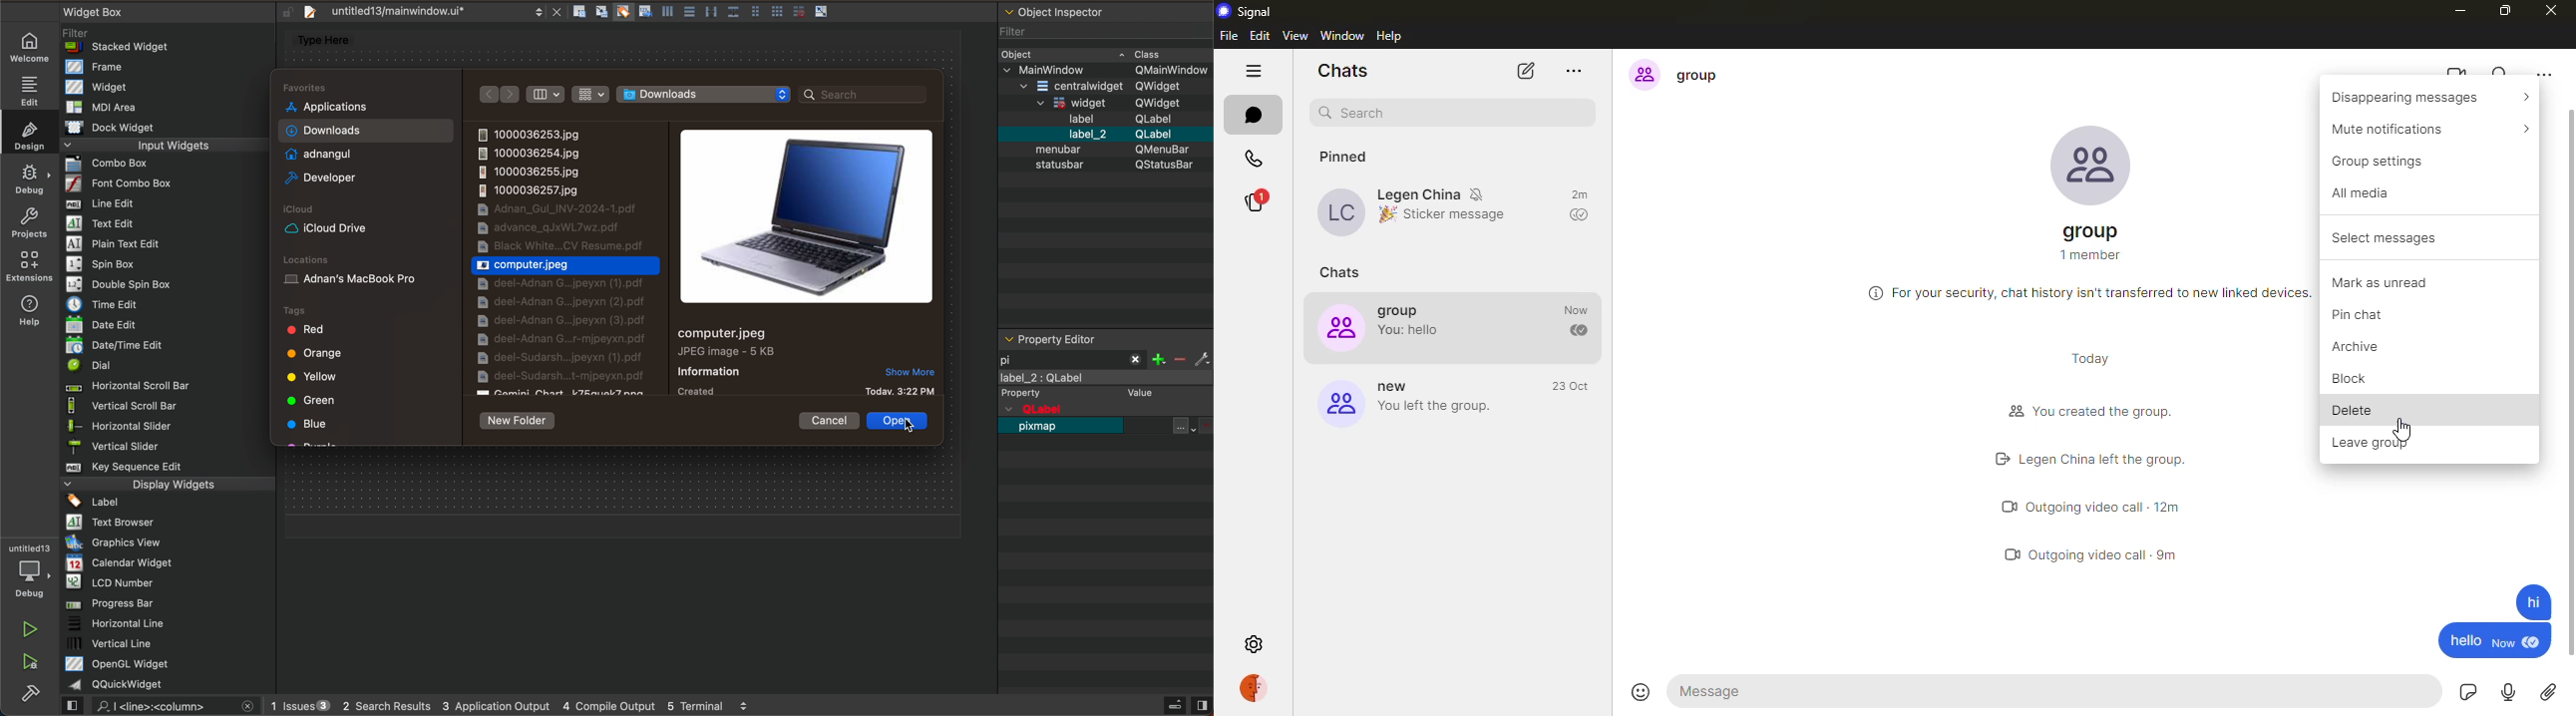 This screenshot has height=728, width=2576. What do you see at coordinates (1074, 358) in the screenshot?
I see `filetr pixmap` at bounding box center [1074, 358].